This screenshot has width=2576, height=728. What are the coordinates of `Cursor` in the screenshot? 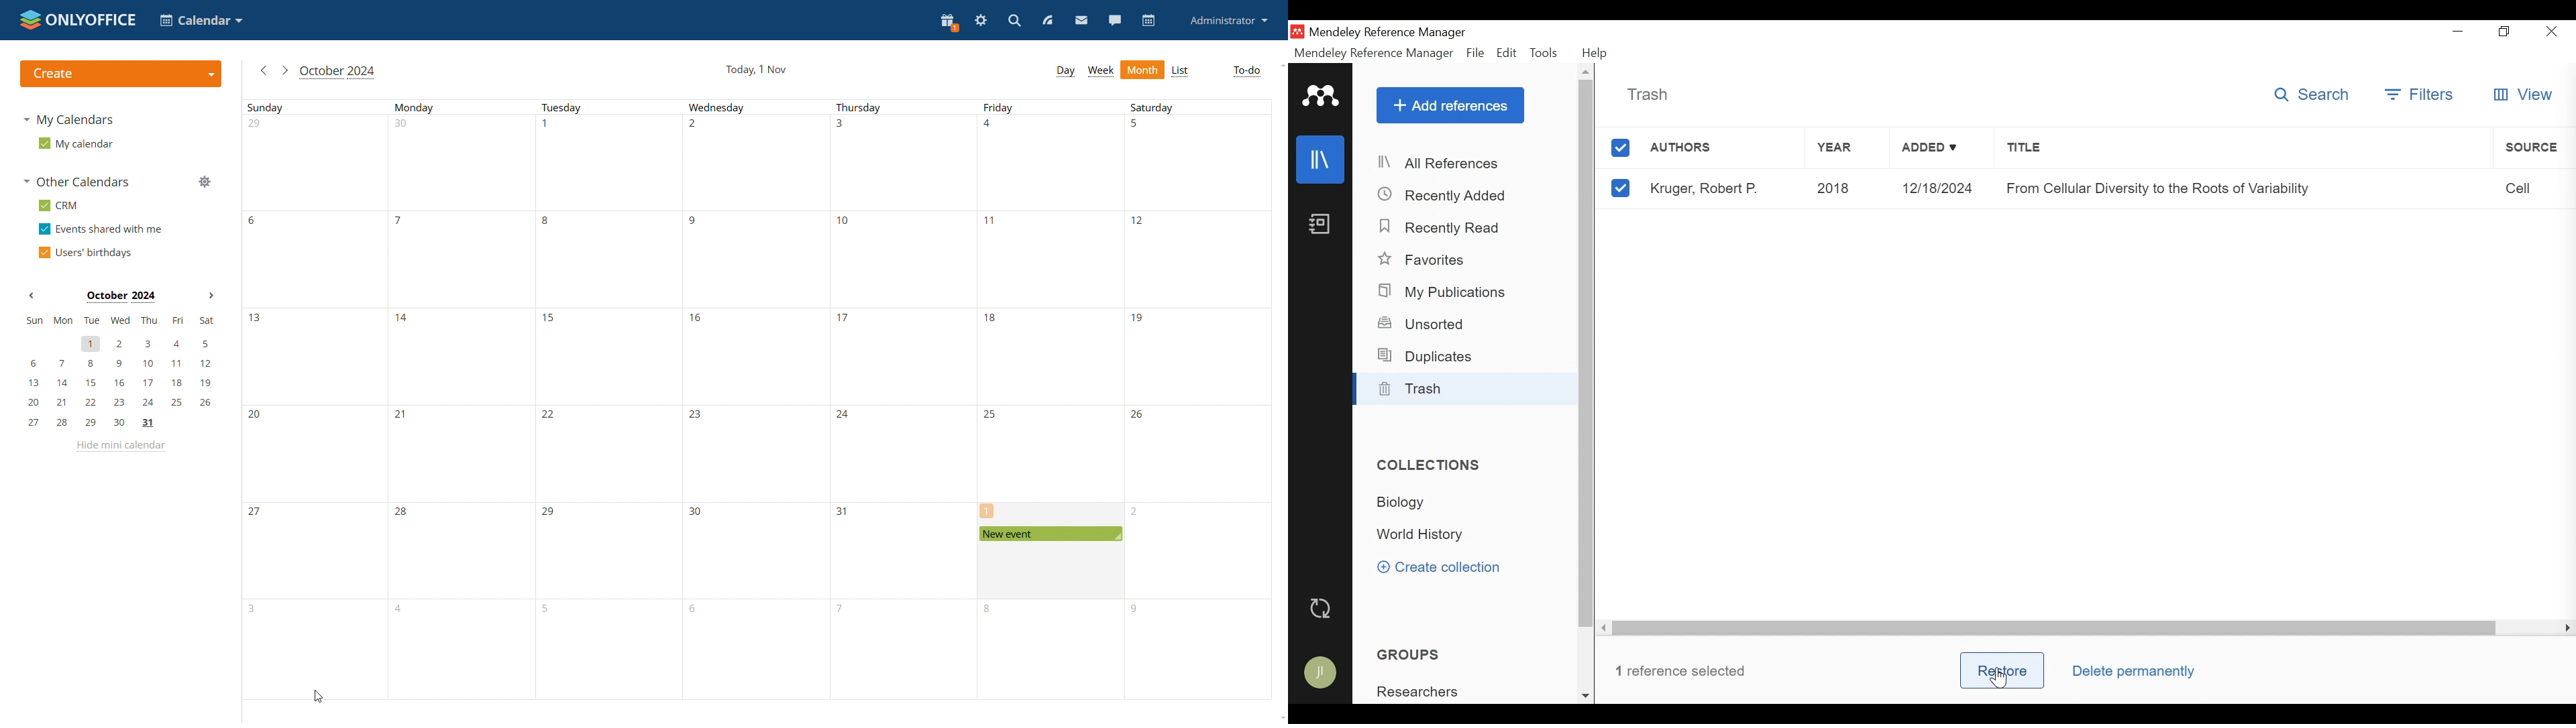 It's located at (2002, 676).